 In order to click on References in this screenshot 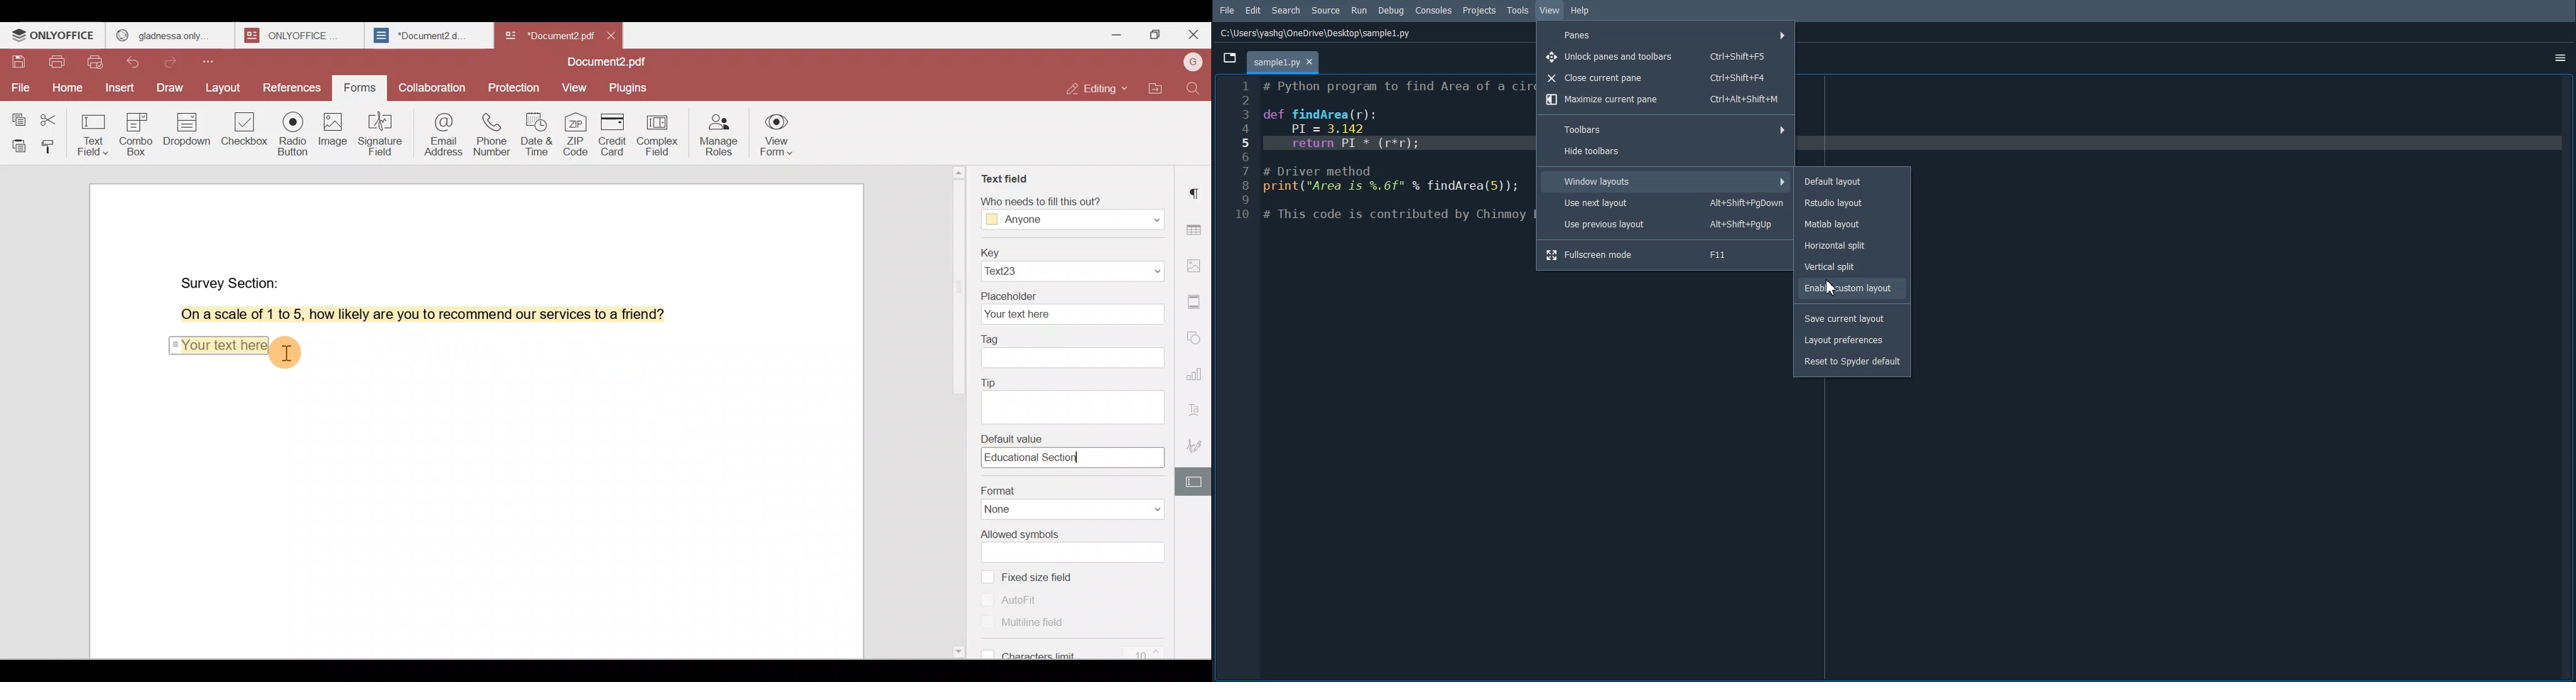, I will do `click(293, 89)`.